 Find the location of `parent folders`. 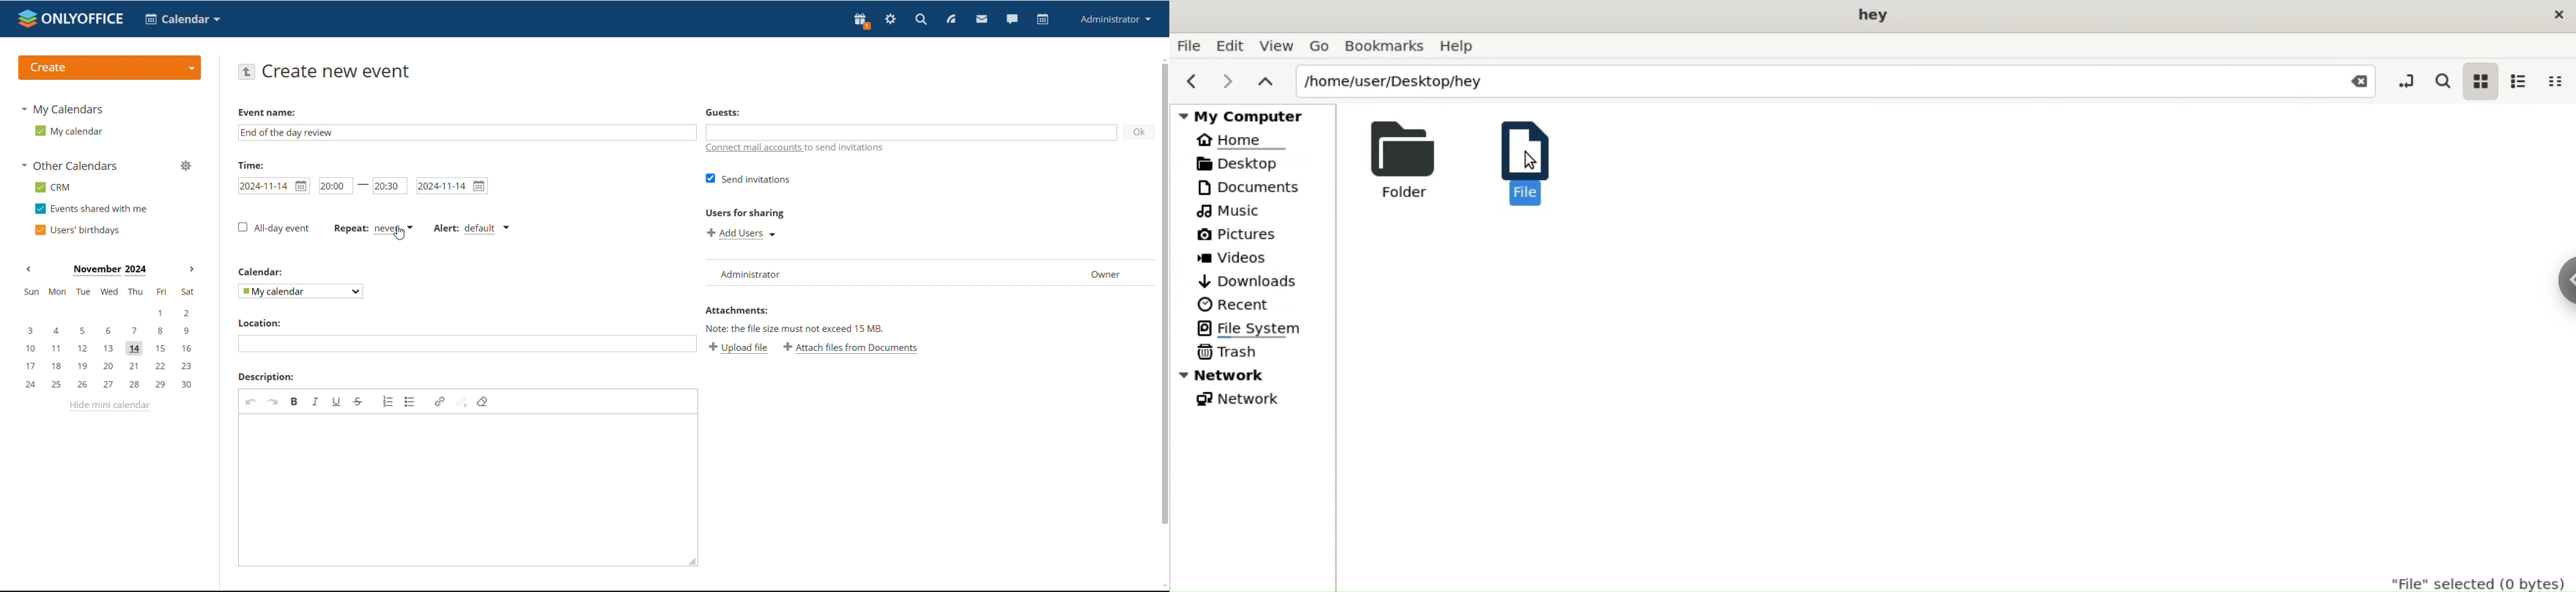

parent folders is located at coordinates (1262, 84).